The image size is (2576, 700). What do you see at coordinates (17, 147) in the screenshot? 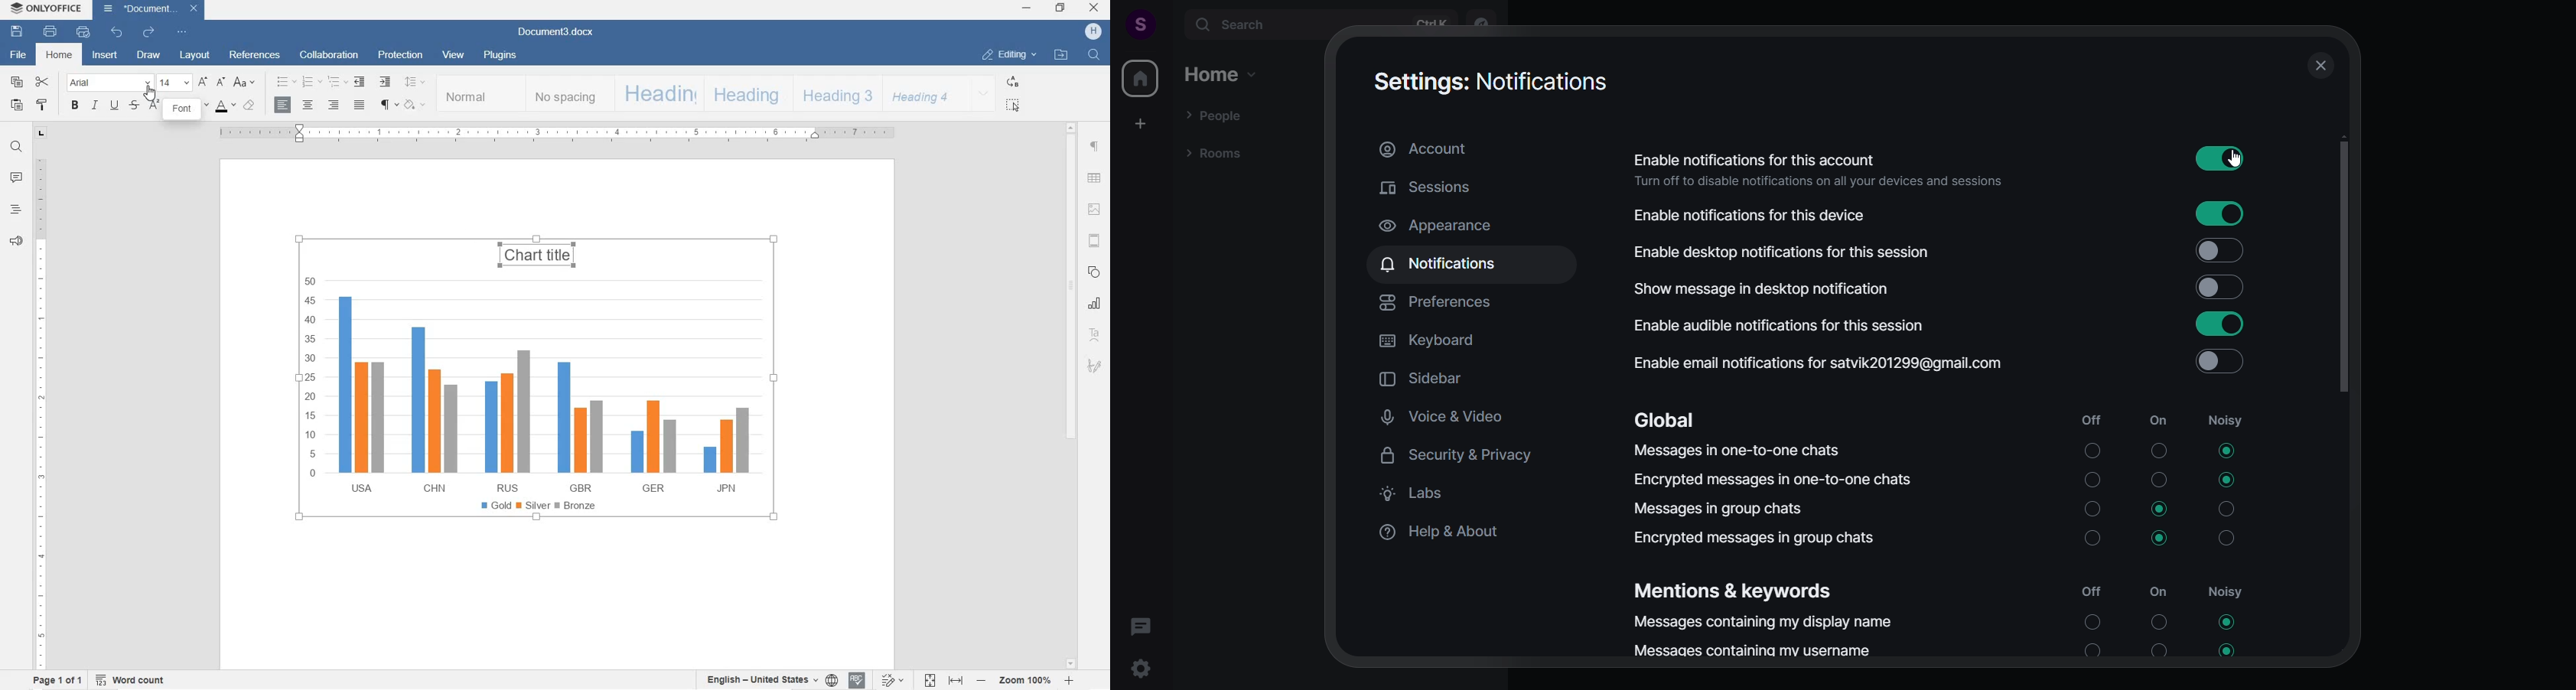
I see `FIND` at bounding box center [17, 147].